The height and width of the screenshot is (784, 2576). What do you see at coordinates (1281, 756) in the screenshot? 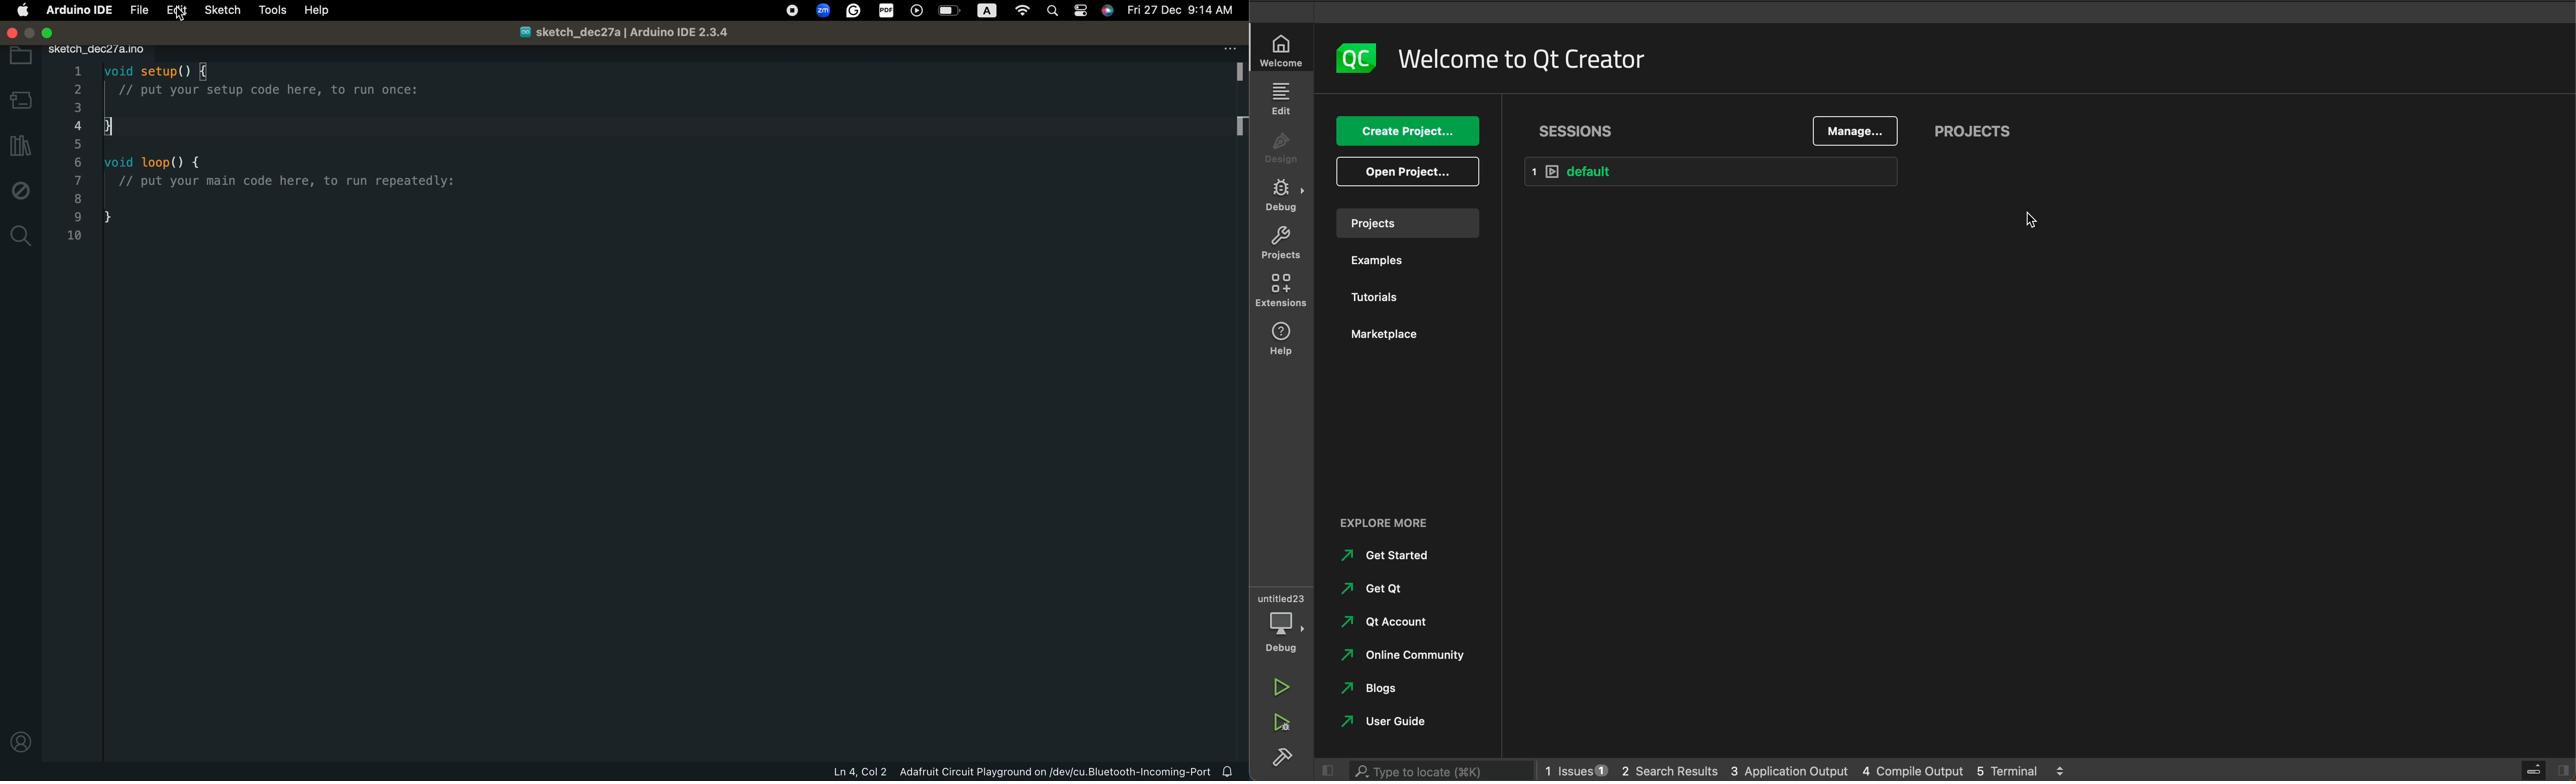
I see `build` at bounding box center [1281, 756].